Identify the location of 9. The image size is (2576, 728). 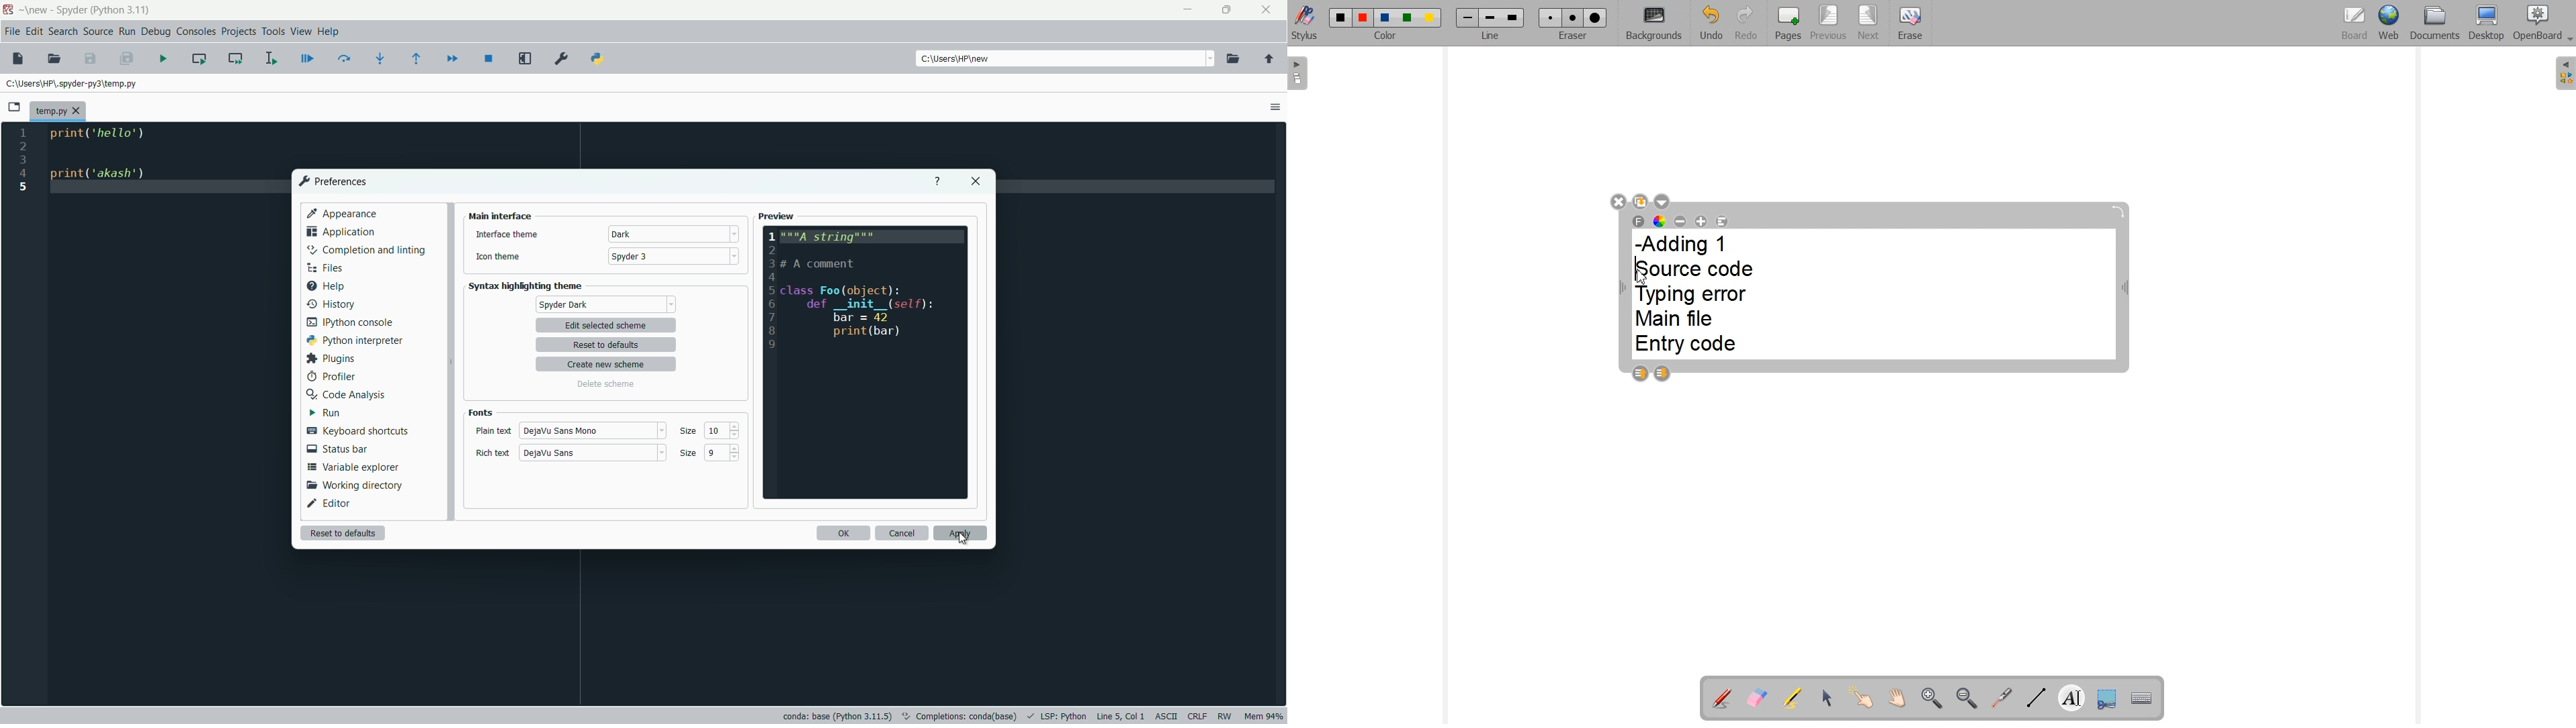
(716, 454).